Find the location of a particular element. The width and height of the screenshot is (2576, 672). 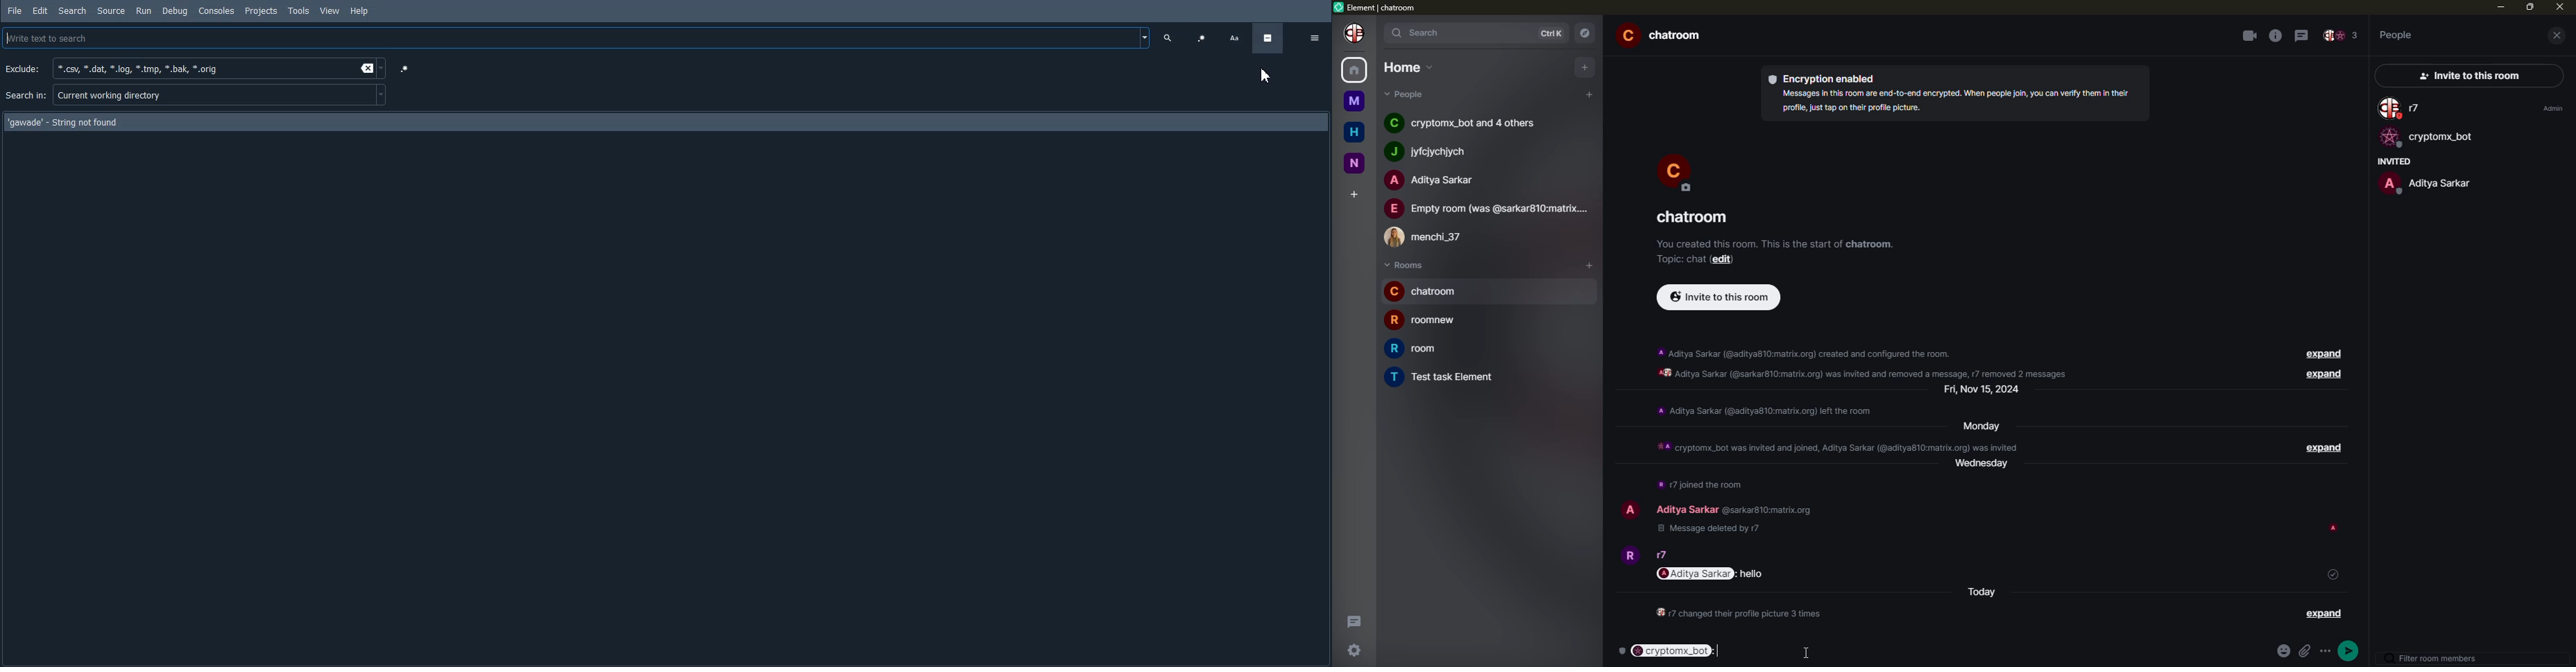

encryption enabled is located at coordinates (1826, 78).